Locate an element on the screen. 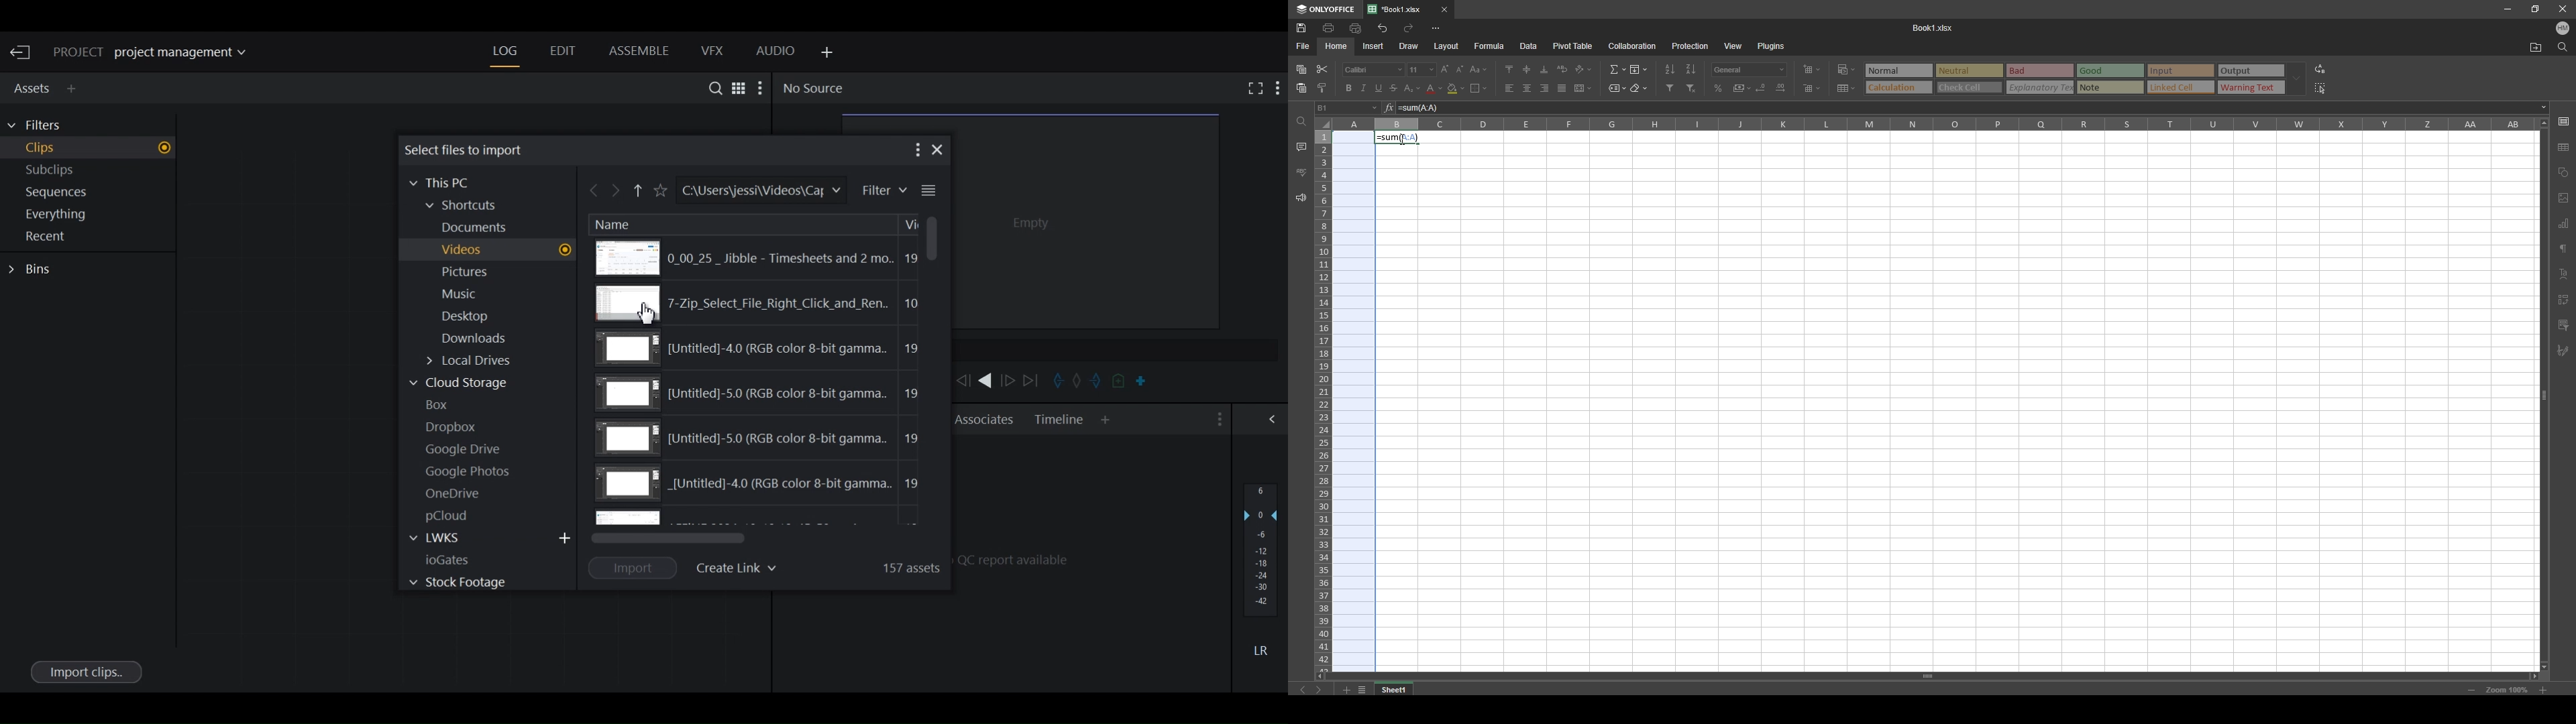 The height and width of the screenshot is (728, 2576). Cursor is located at coordinates (647, 314).